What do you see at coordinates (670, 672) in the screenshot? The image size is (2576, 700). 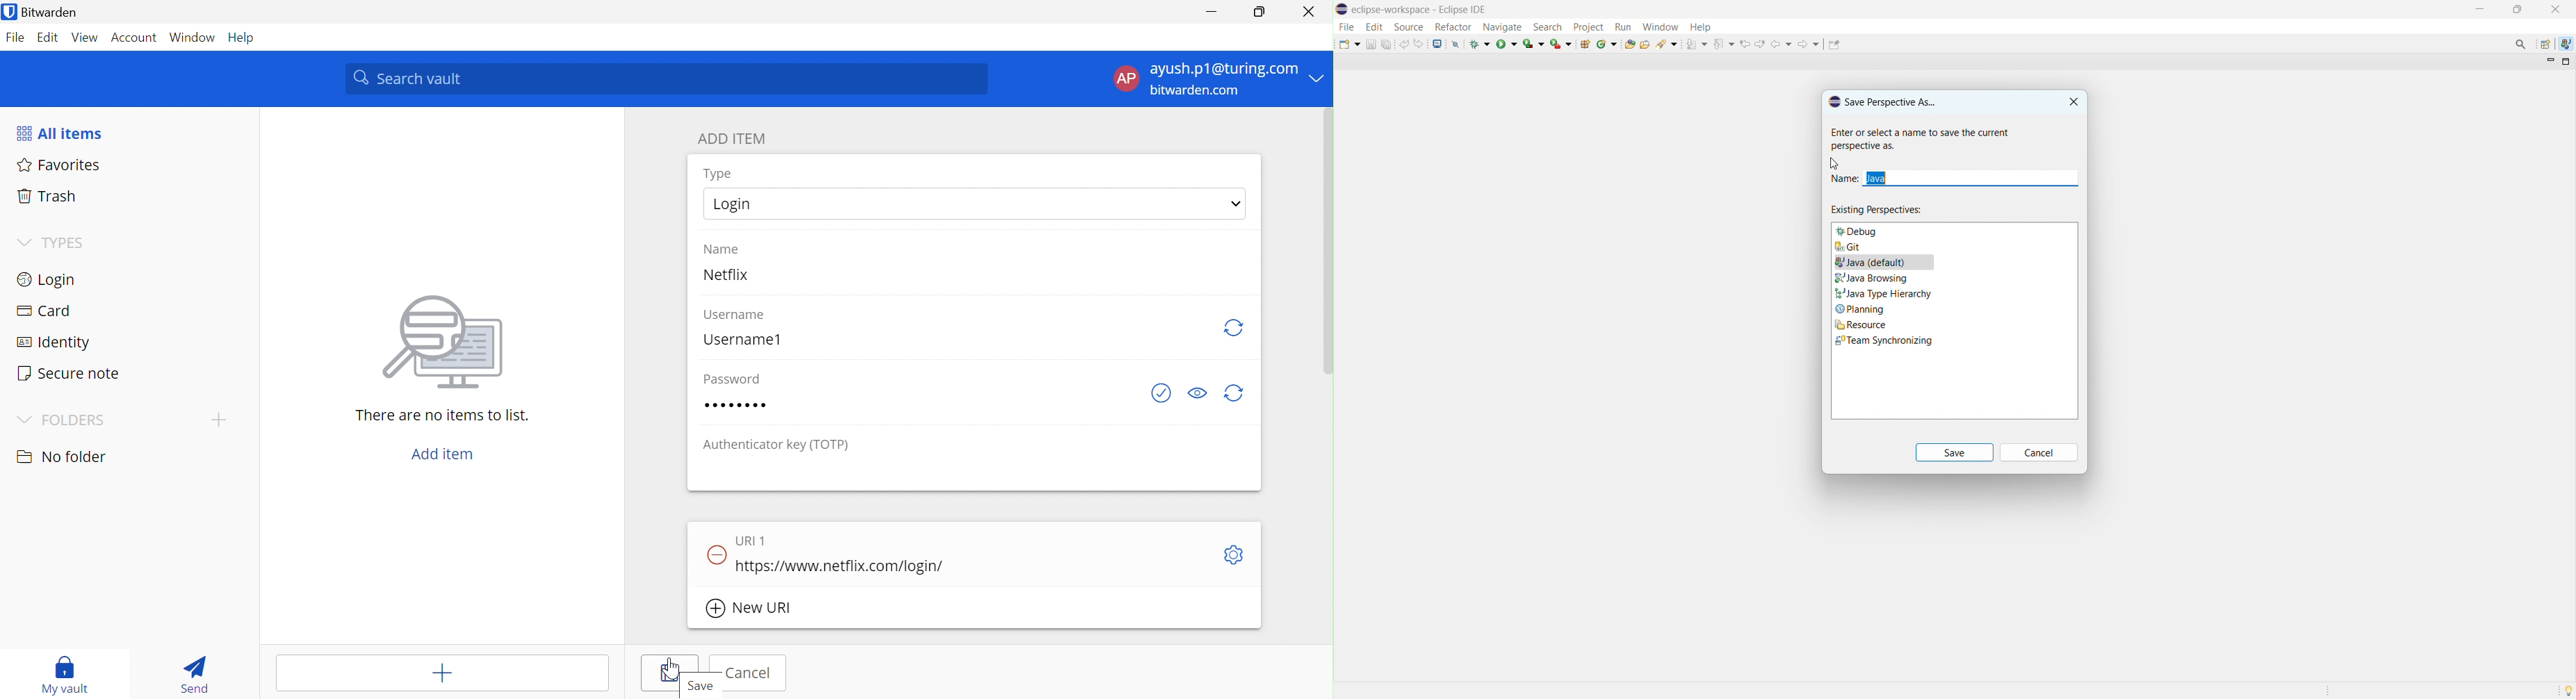 I see `Save` at bounding box center [670, 672].